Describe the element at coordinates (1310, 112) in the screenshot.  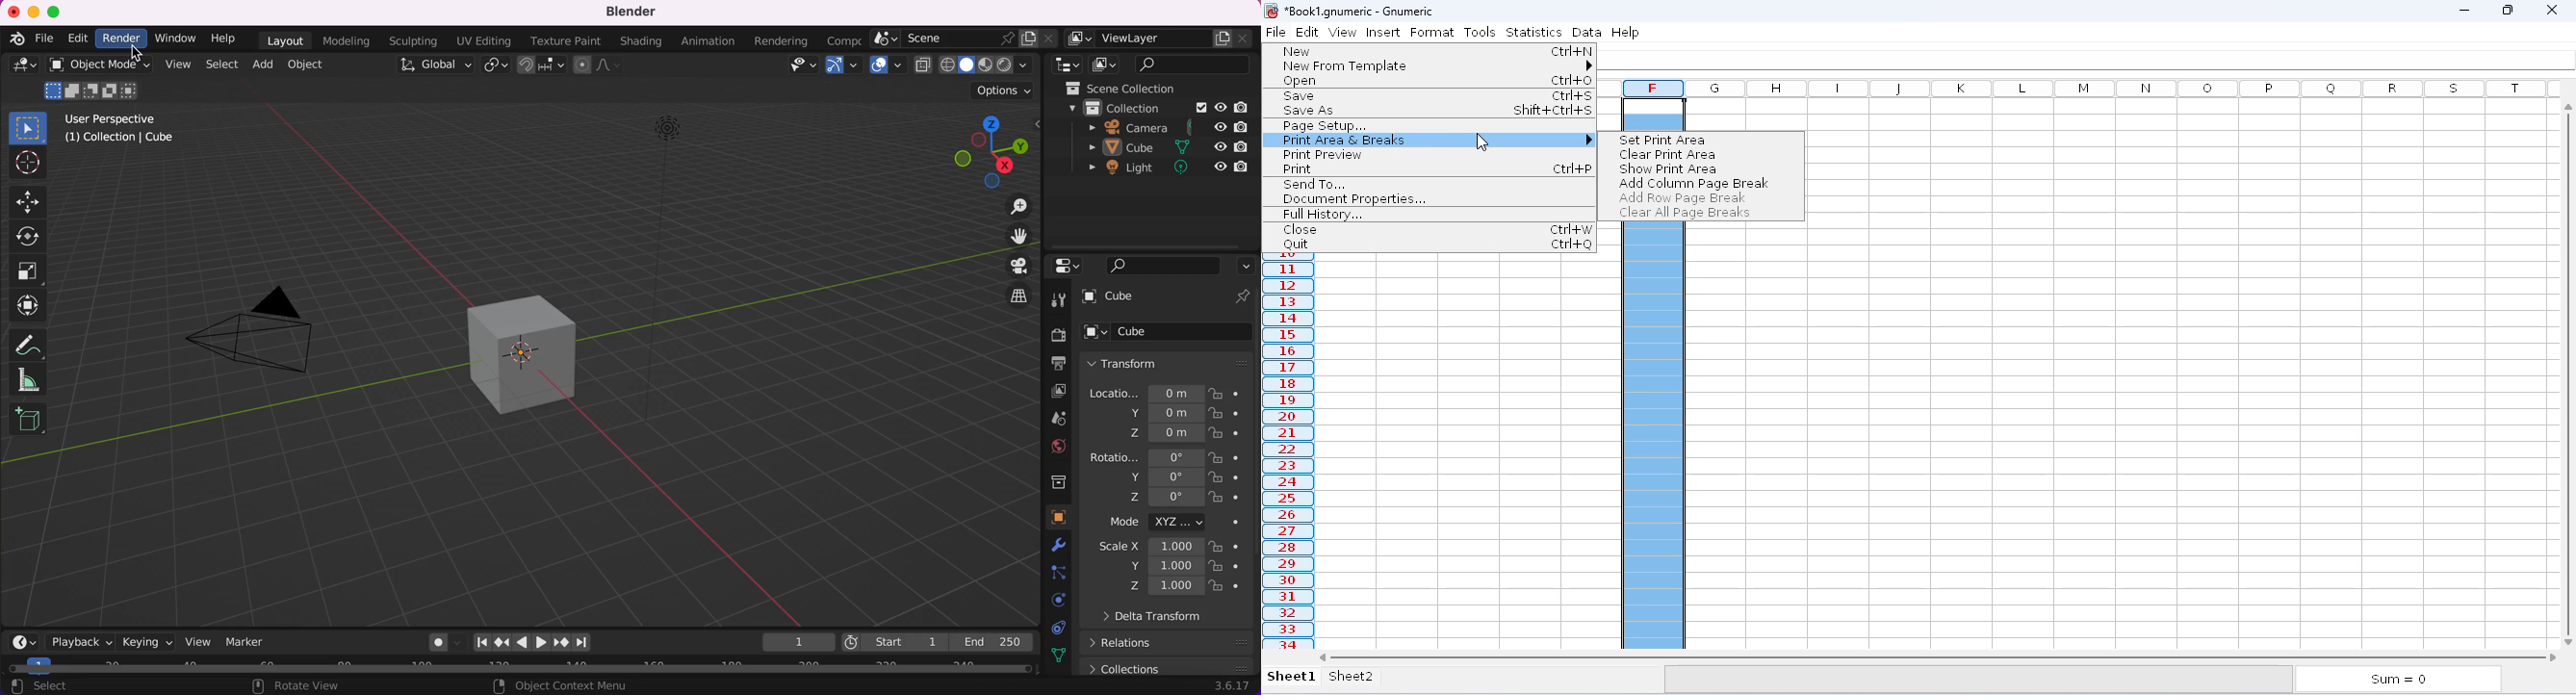
I see `save as` at that location.